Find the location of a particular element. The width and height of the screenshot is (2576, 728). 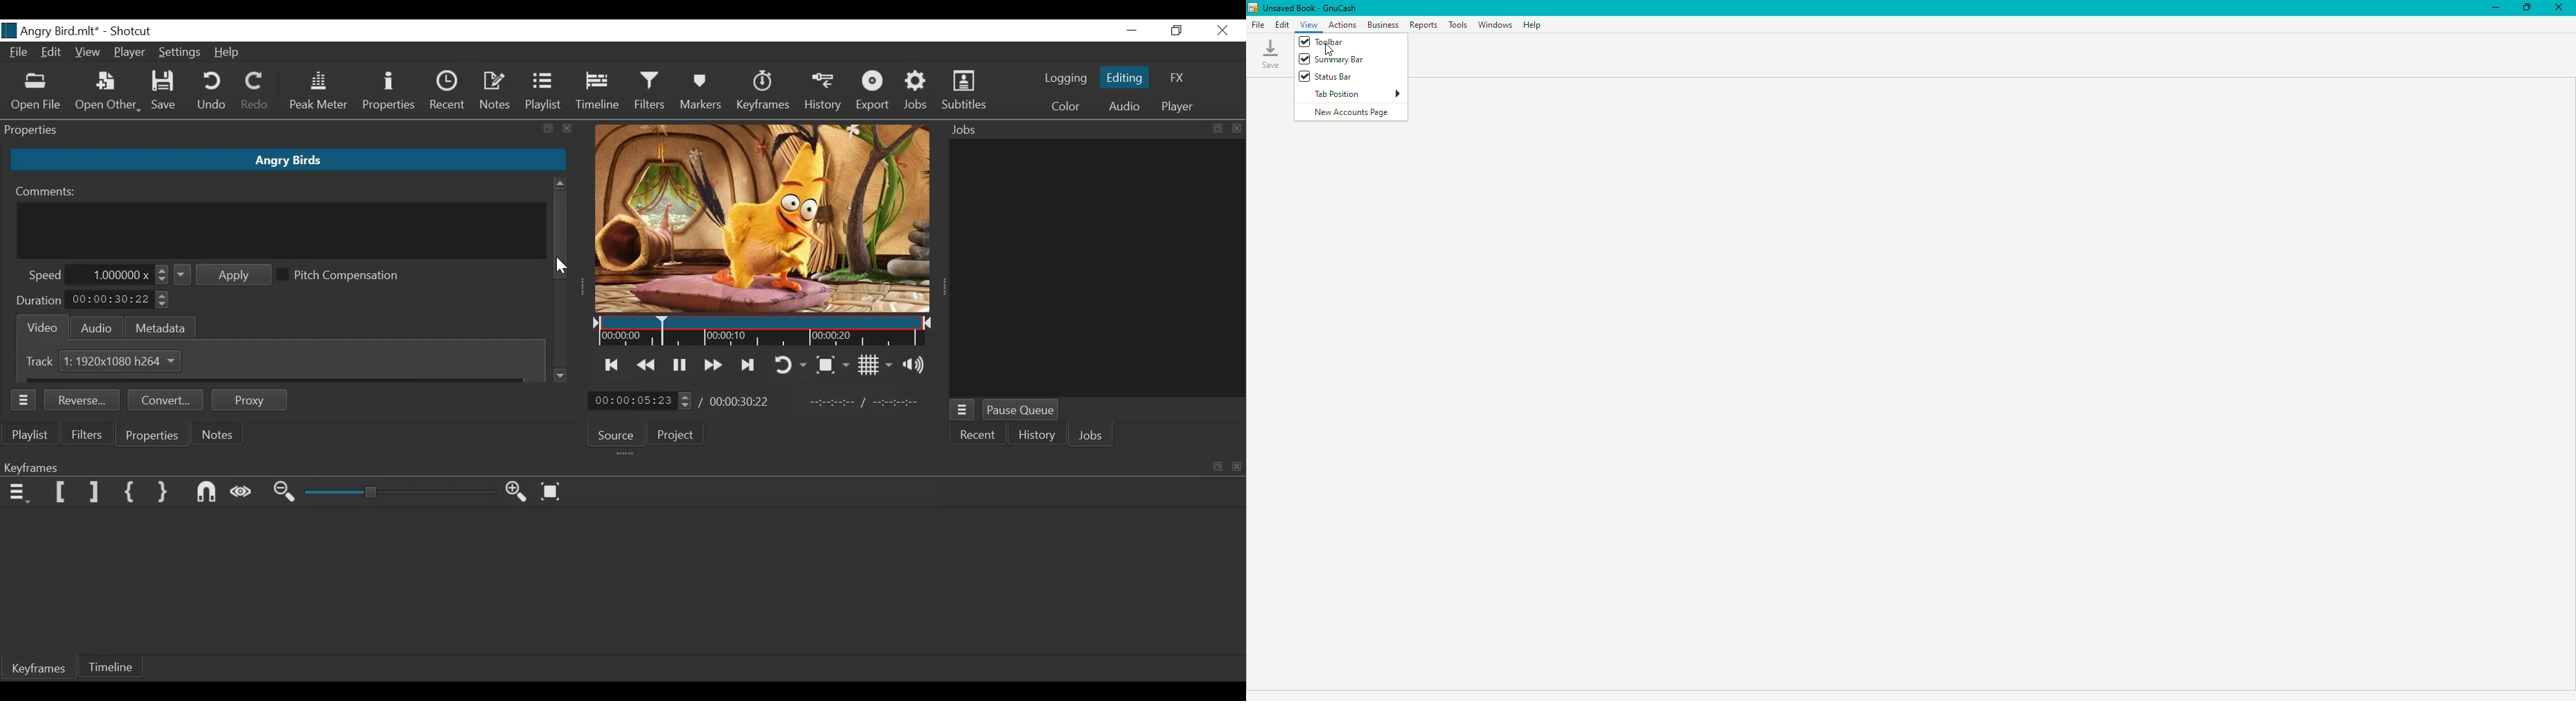

Size is located at coordinates (129, 362).